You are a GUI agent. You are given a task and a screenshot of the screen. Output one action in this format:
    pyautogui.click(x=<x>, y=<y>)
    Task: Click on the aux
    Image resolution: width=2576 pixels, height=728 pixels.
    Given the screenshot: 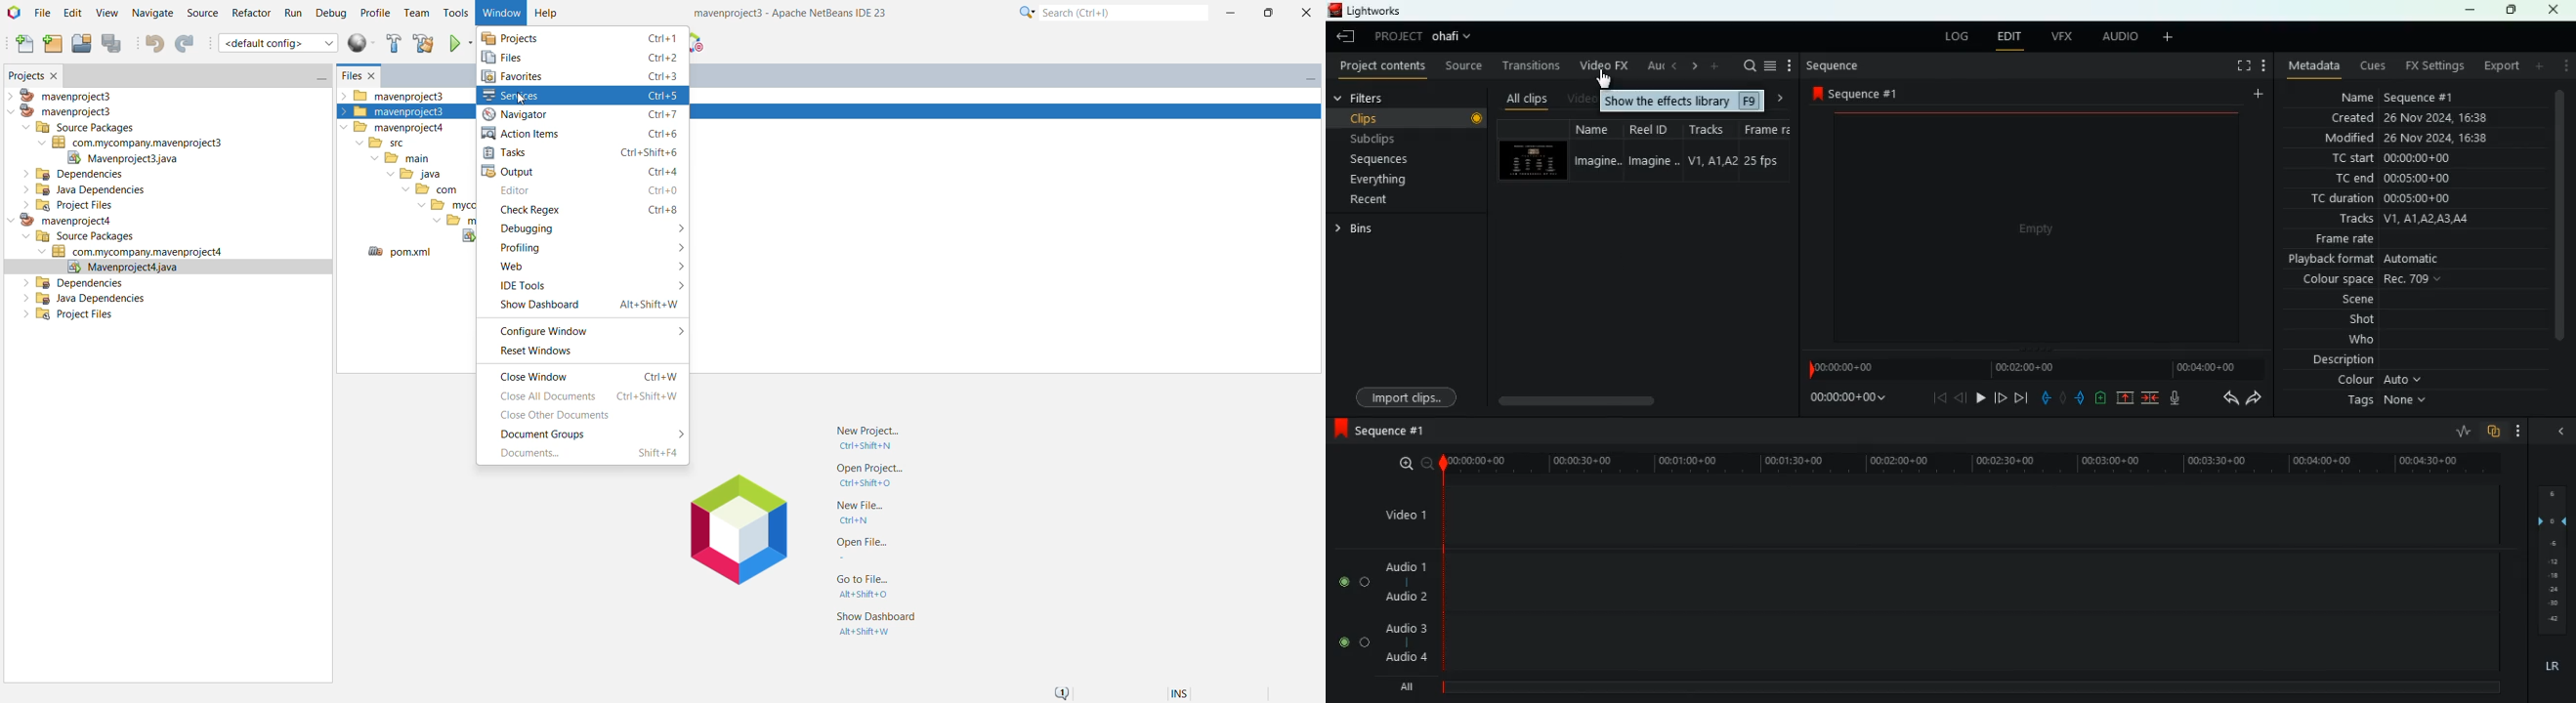 What is the action you would take?
    pyautogui.click(x=1656, y=66)
    